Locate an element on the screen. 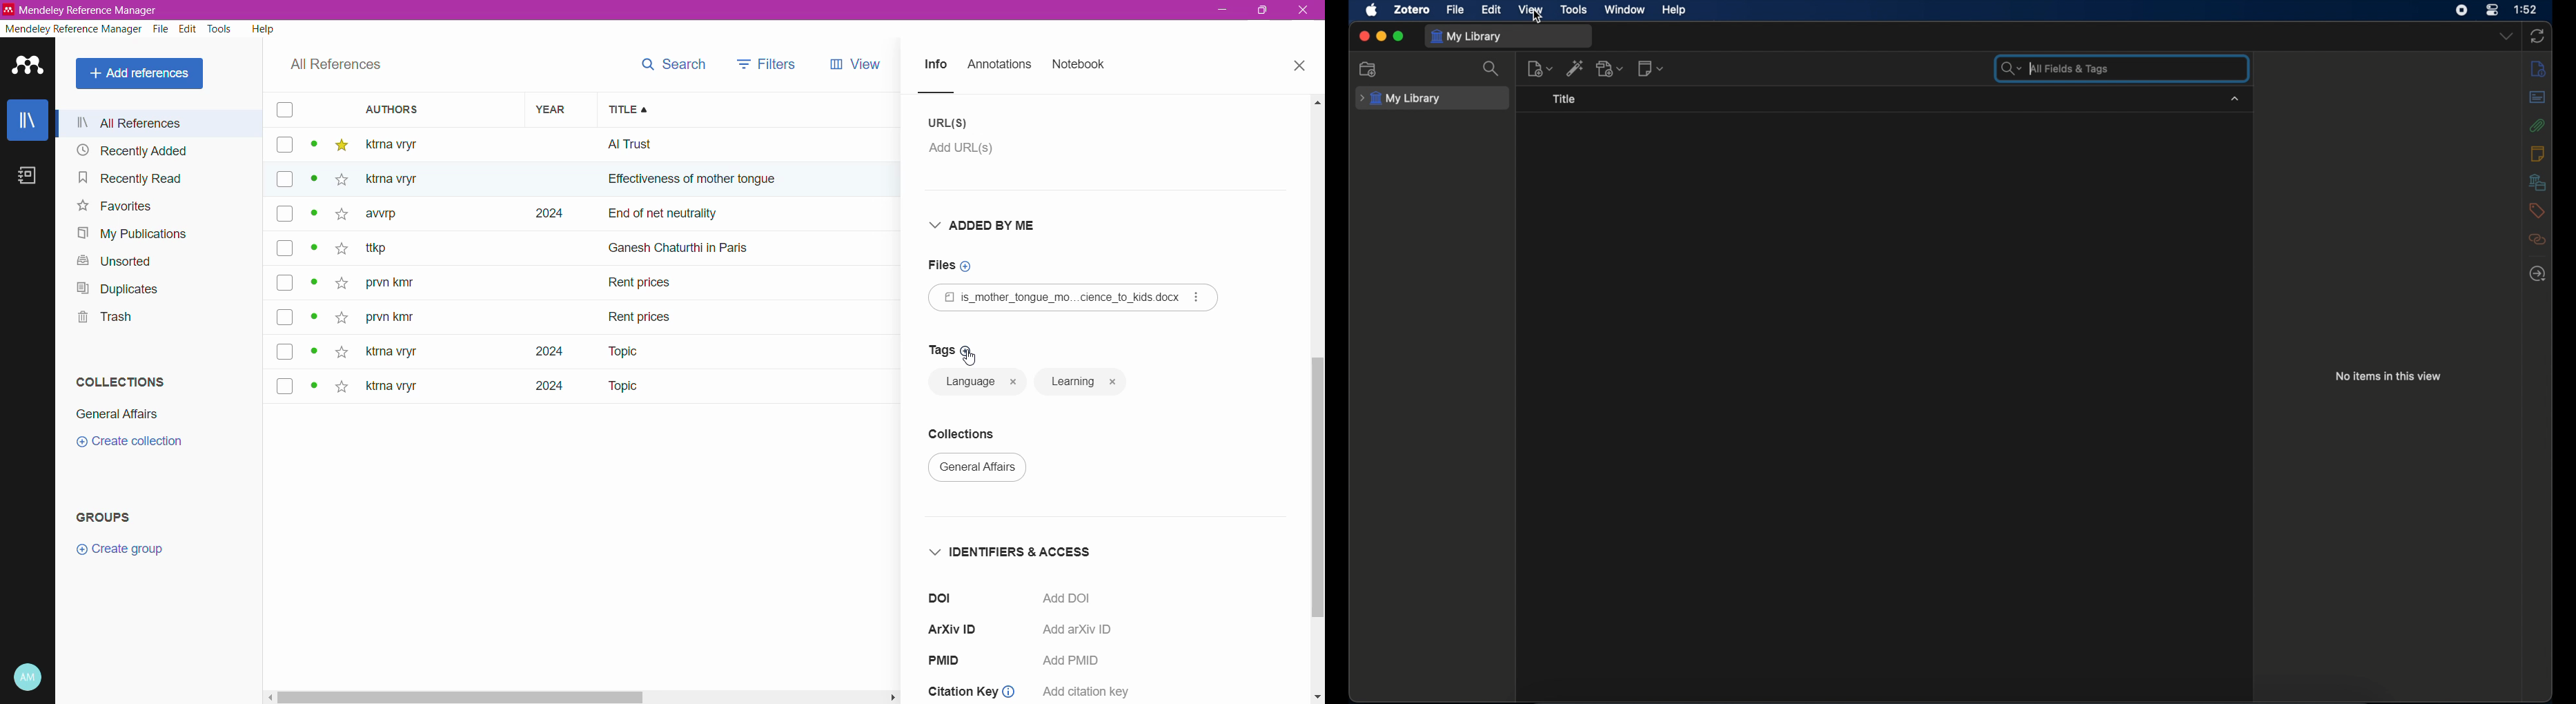 The height and width of the screenshot is (728, 2576). tools is located at coordinates (1574, 9).